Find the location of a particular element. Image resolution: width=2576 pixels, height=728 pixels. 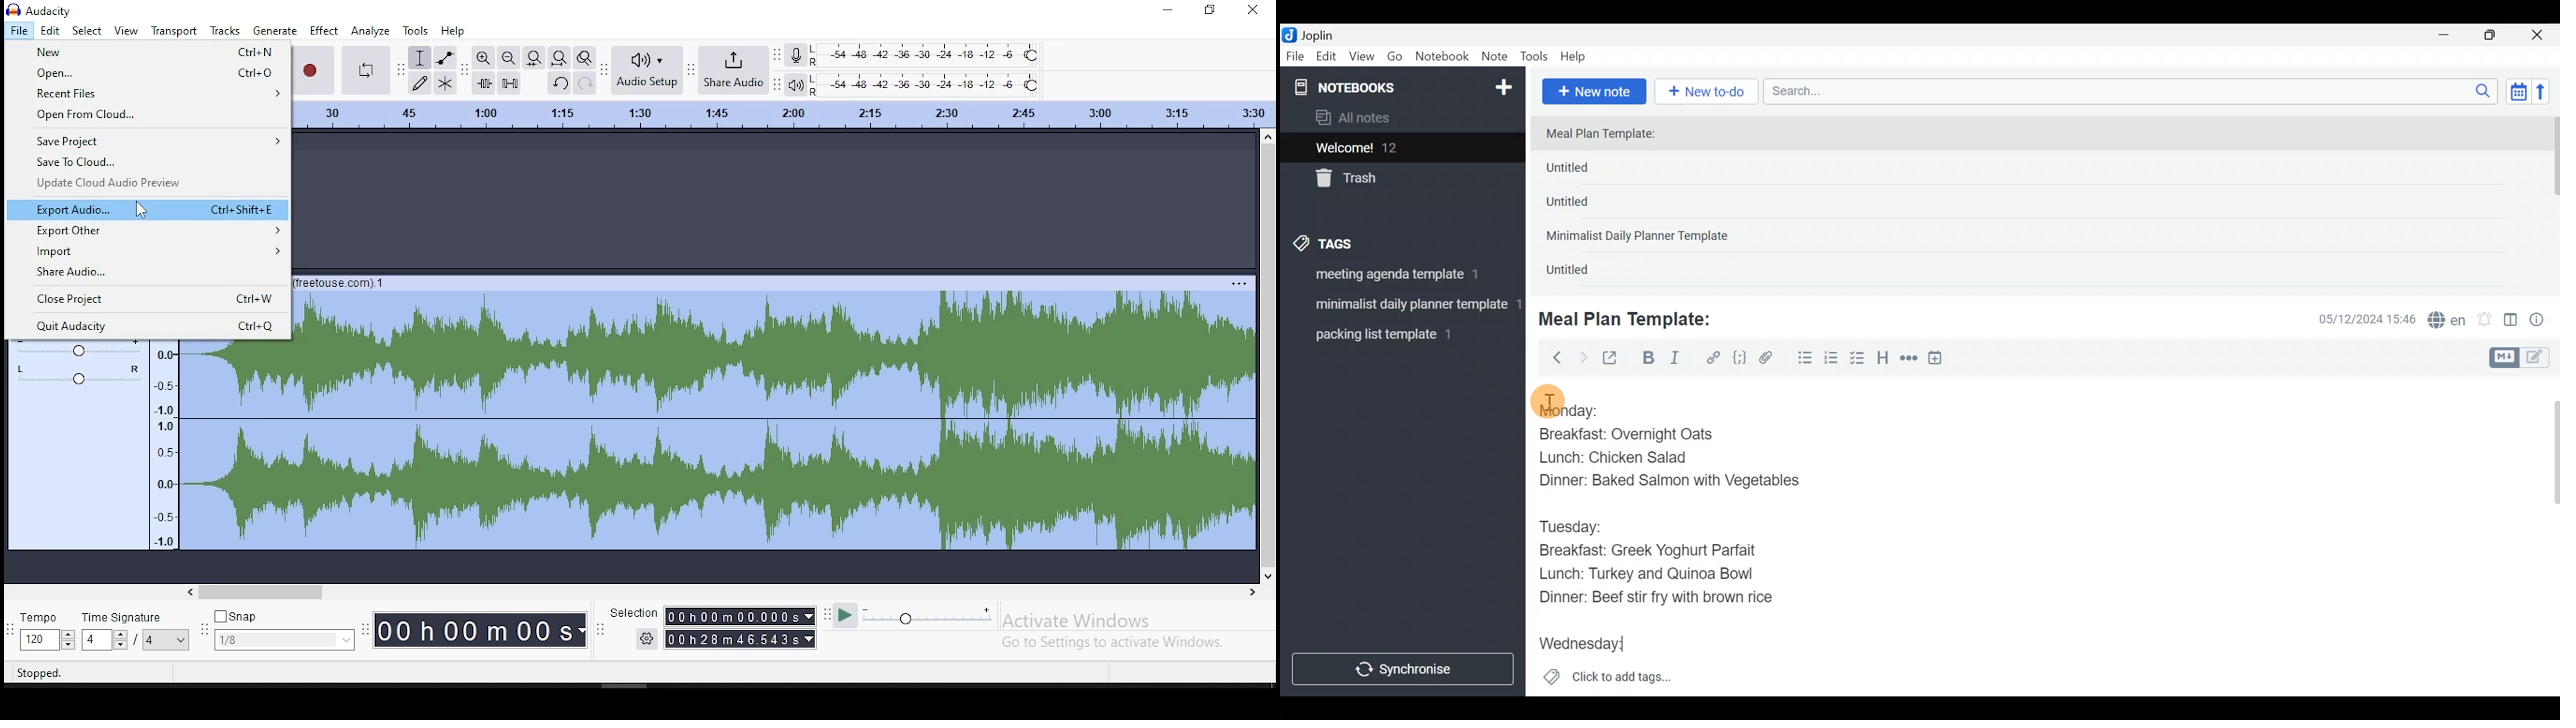

Forward is located at coordinates (1583, 357).